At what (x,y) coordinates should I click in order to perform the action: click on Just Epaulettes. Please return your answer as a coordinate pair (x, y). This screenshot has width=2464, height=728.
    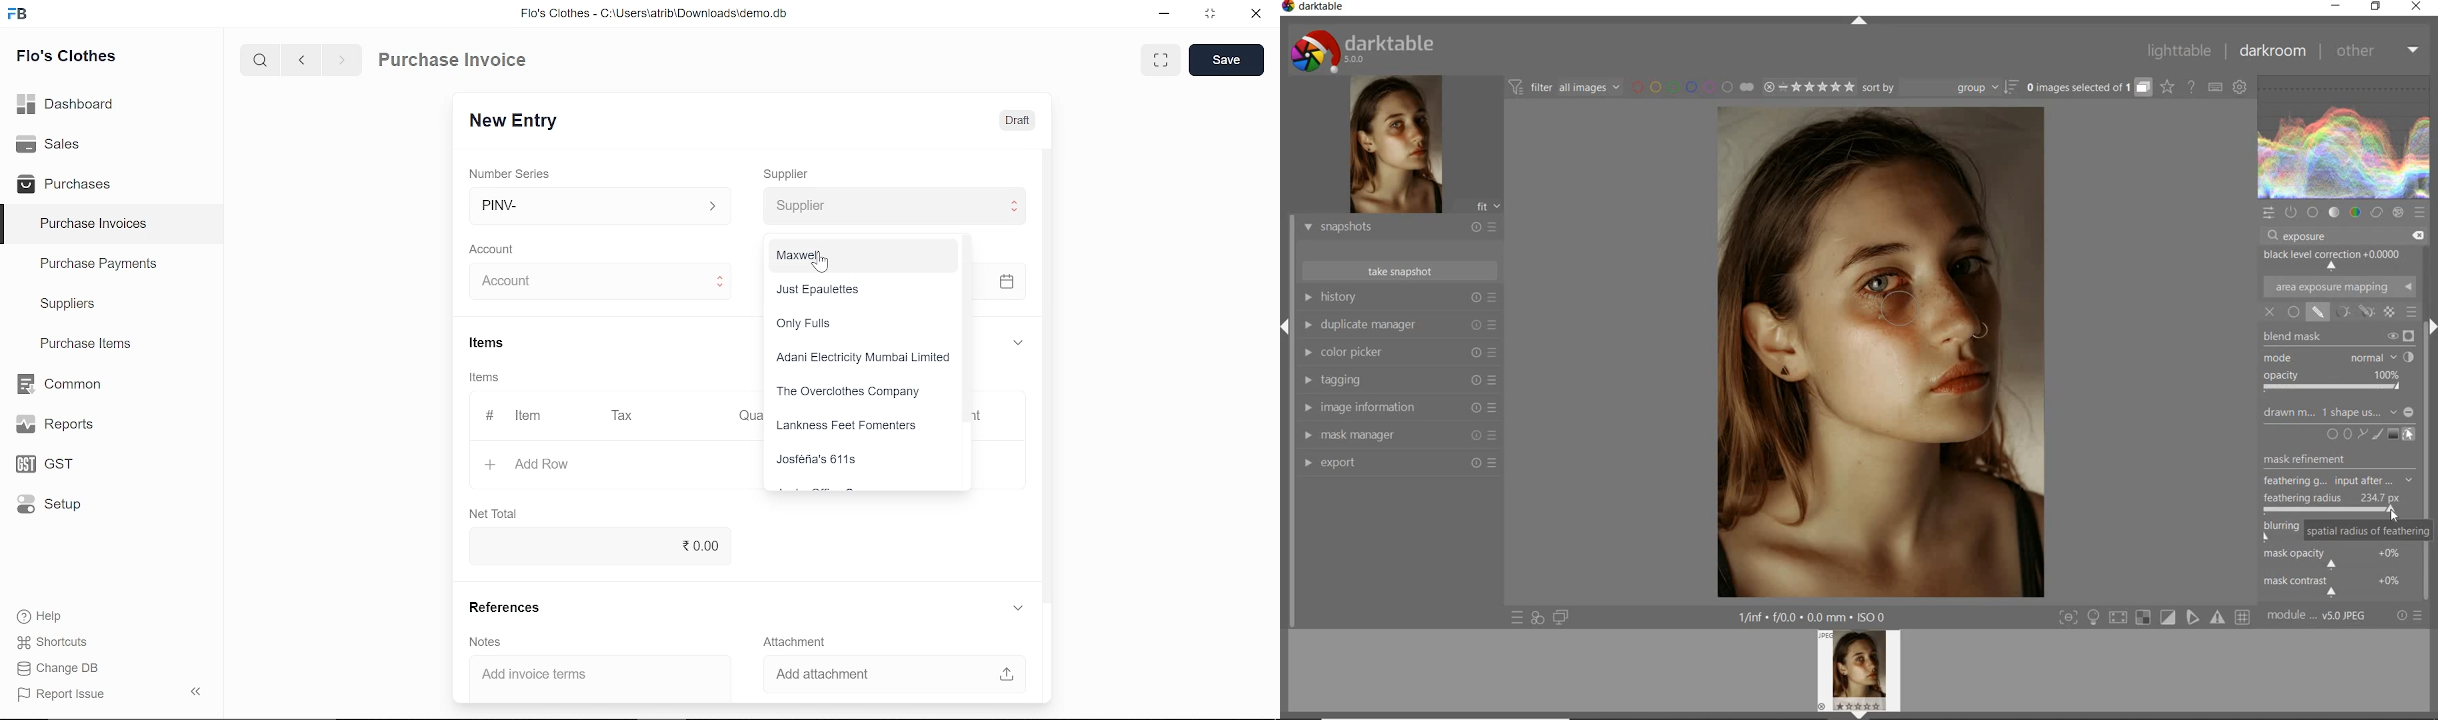
    Looking at the image, I should click on (858, 287).